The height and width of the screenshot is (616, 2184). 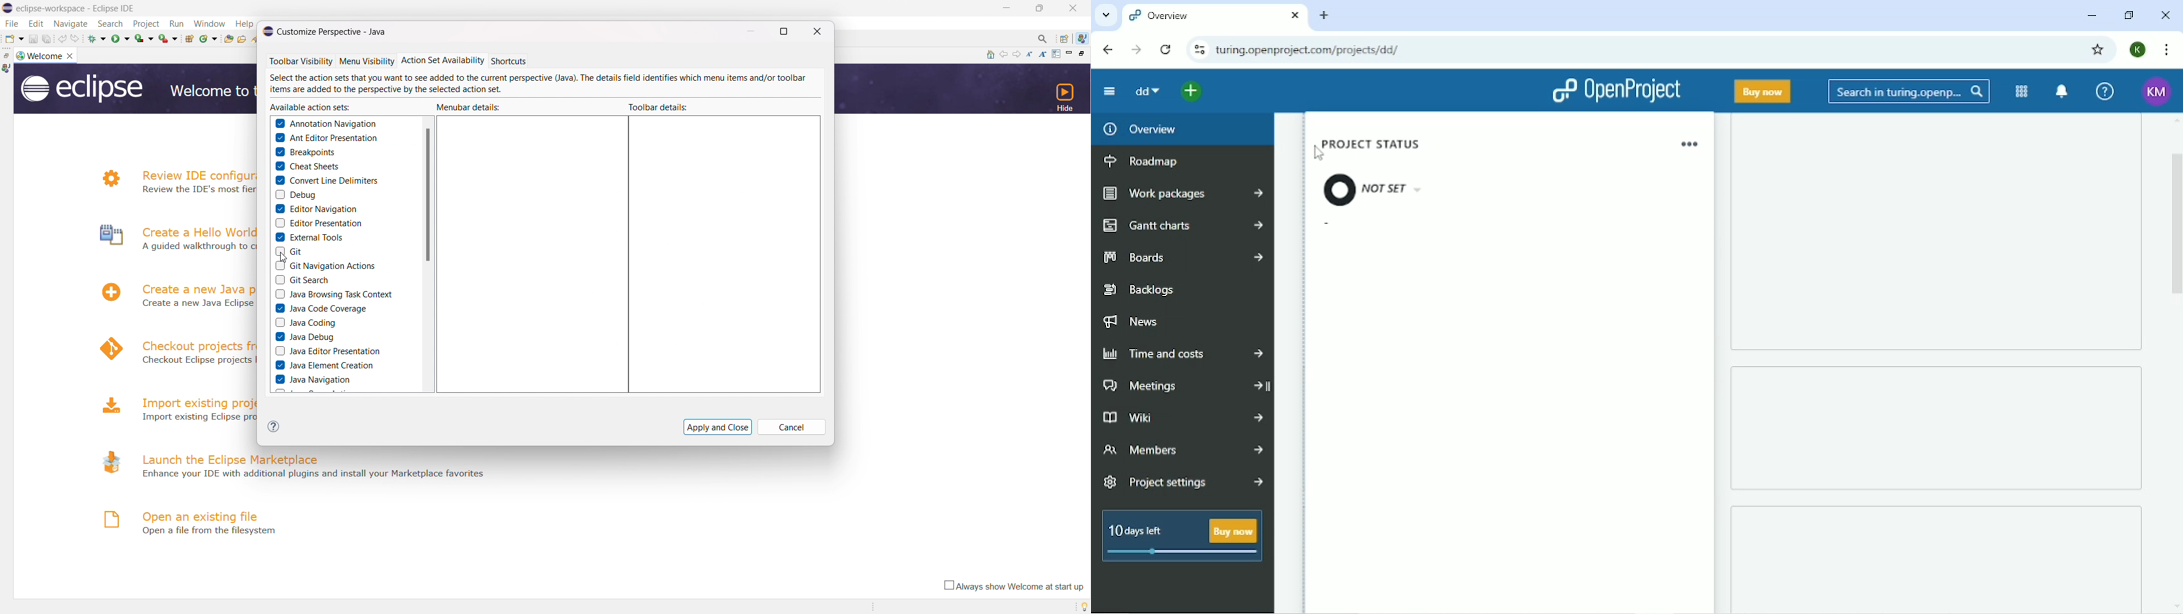 I want to click on tip of the day, so click(x=1081, y=606).